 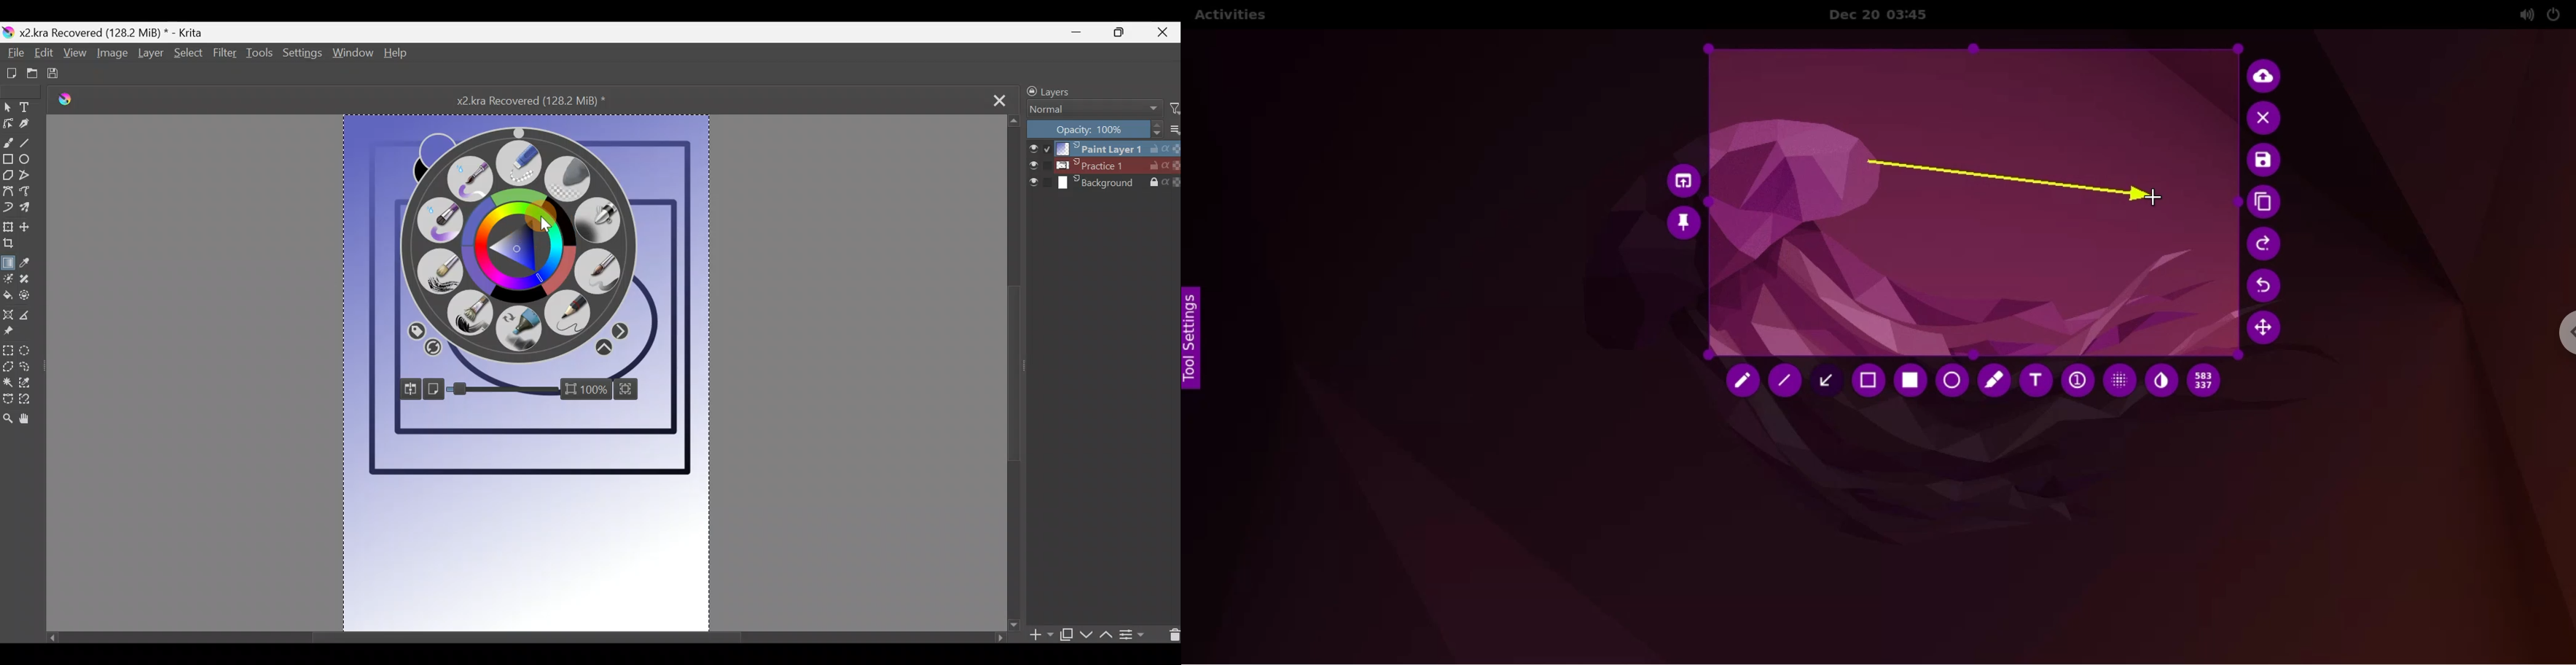 I want to click on Move layer/mask up, so click(x=1105, y=635).